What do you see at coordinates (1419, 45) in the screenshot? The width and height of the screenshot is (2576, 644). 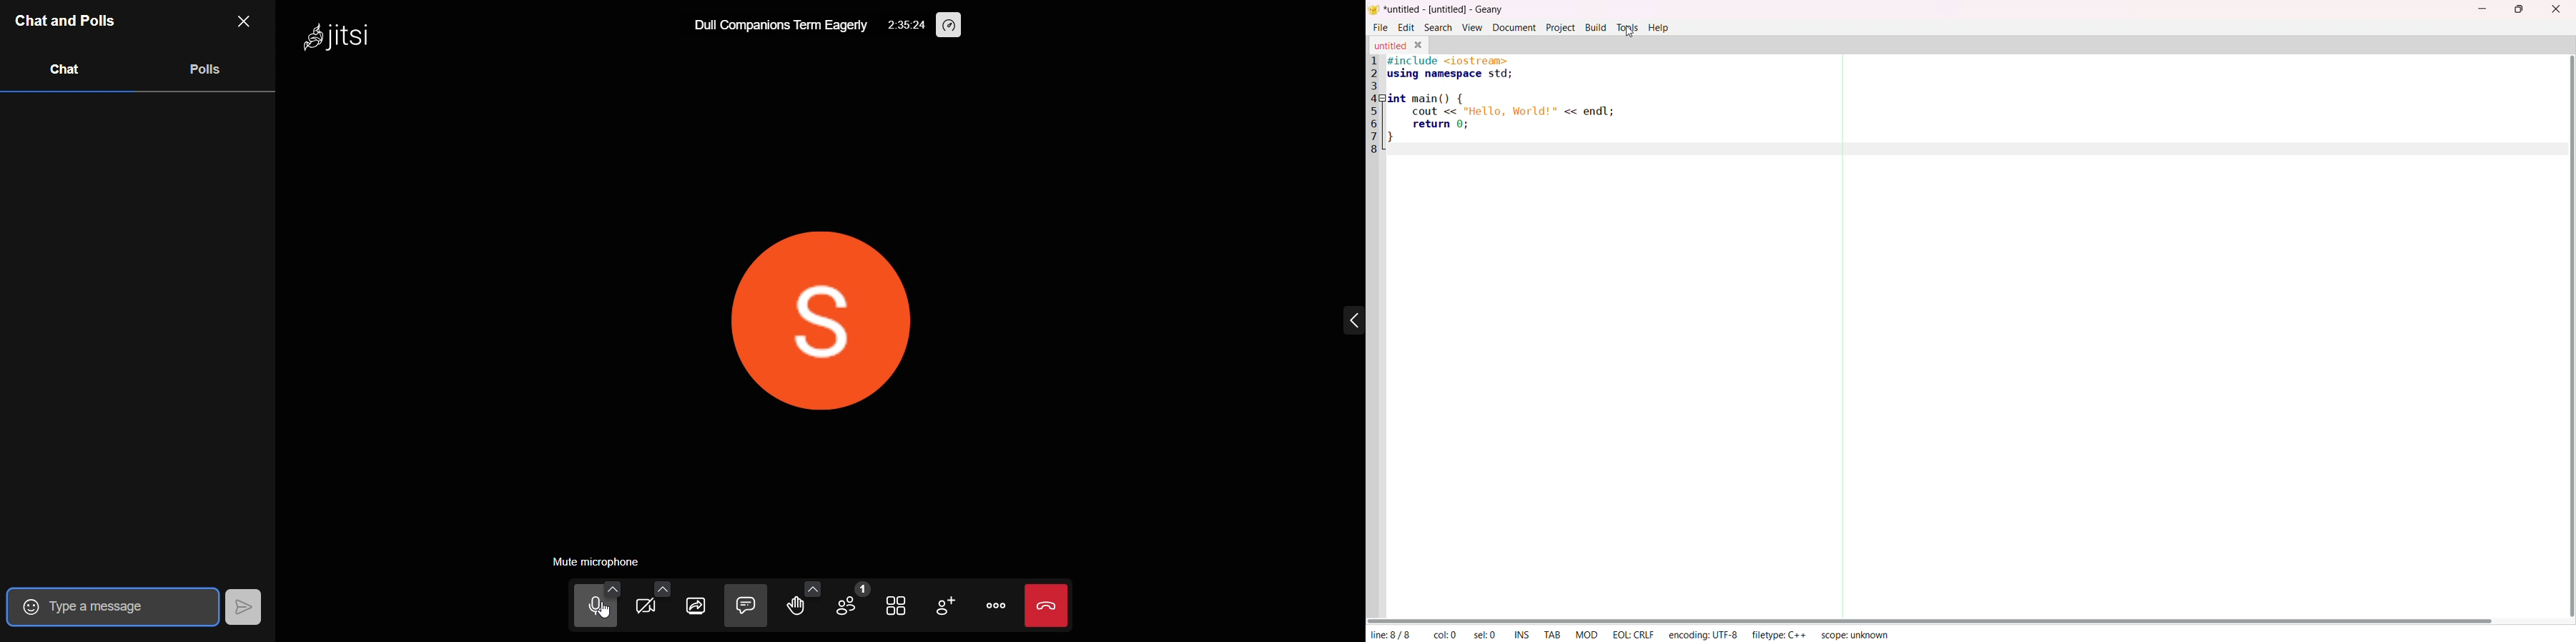 I see `close tab` at bounding box center [1419, 45].